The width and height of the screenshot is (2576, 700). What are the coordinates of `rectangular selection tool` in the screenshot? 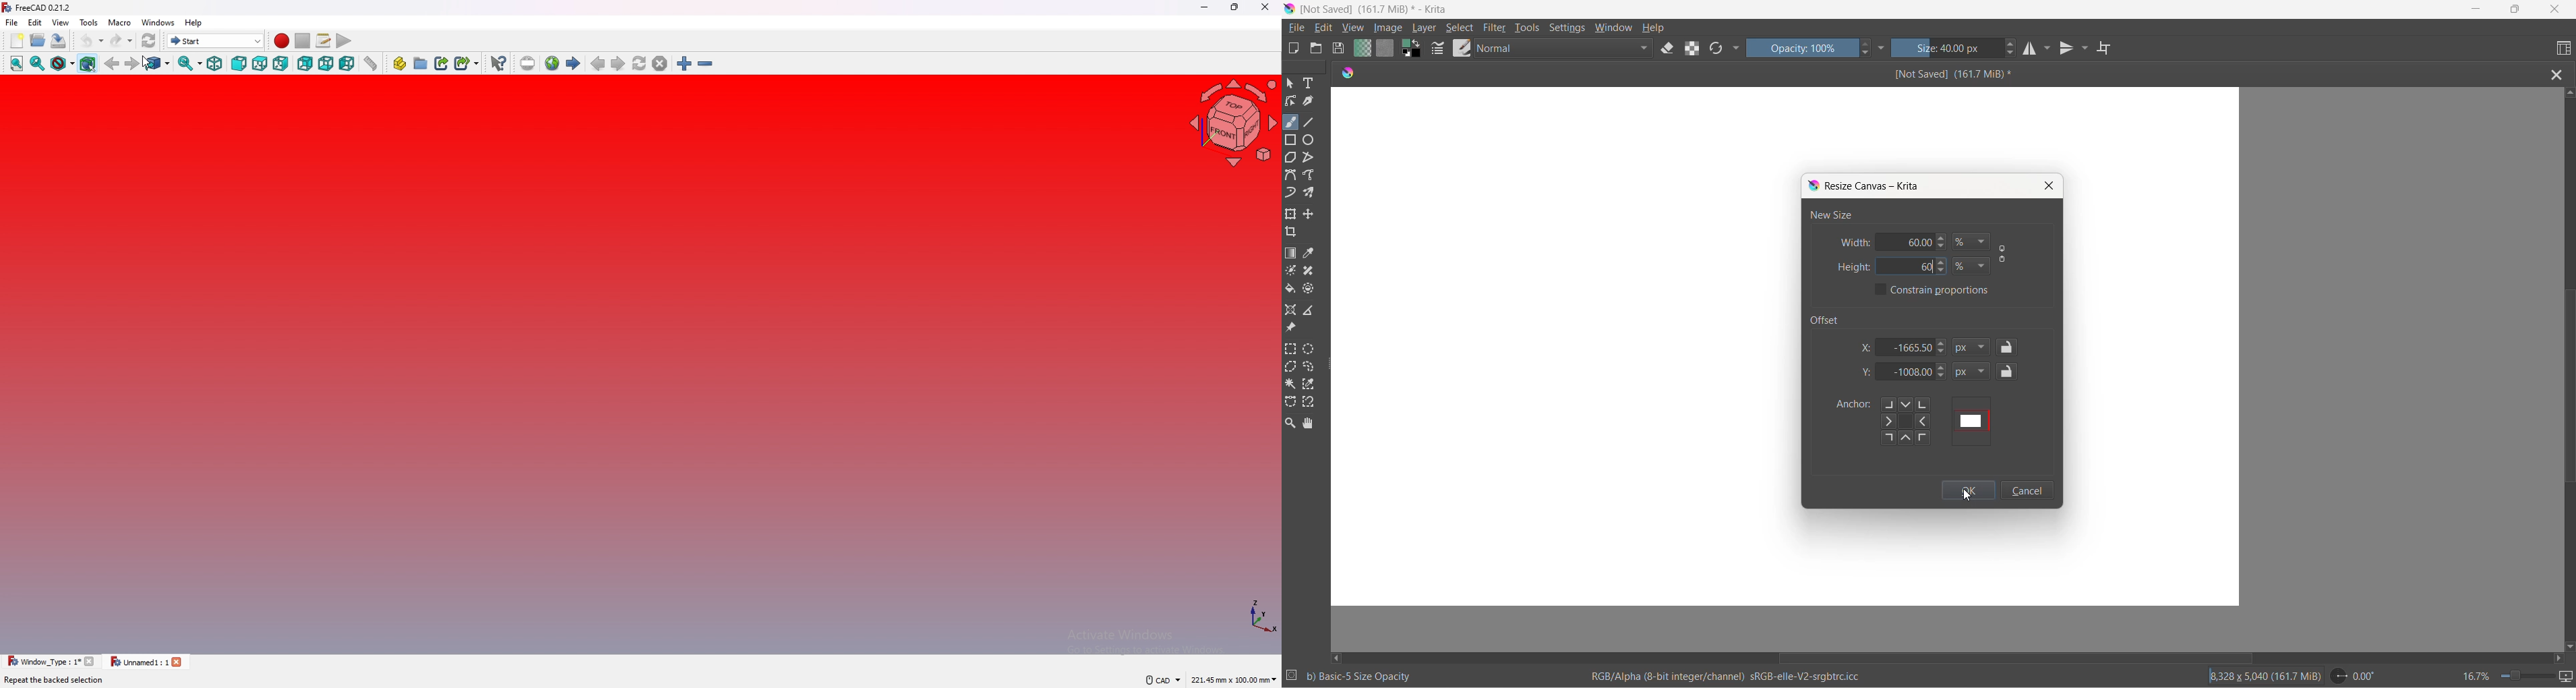 It's located at (1292, 350).